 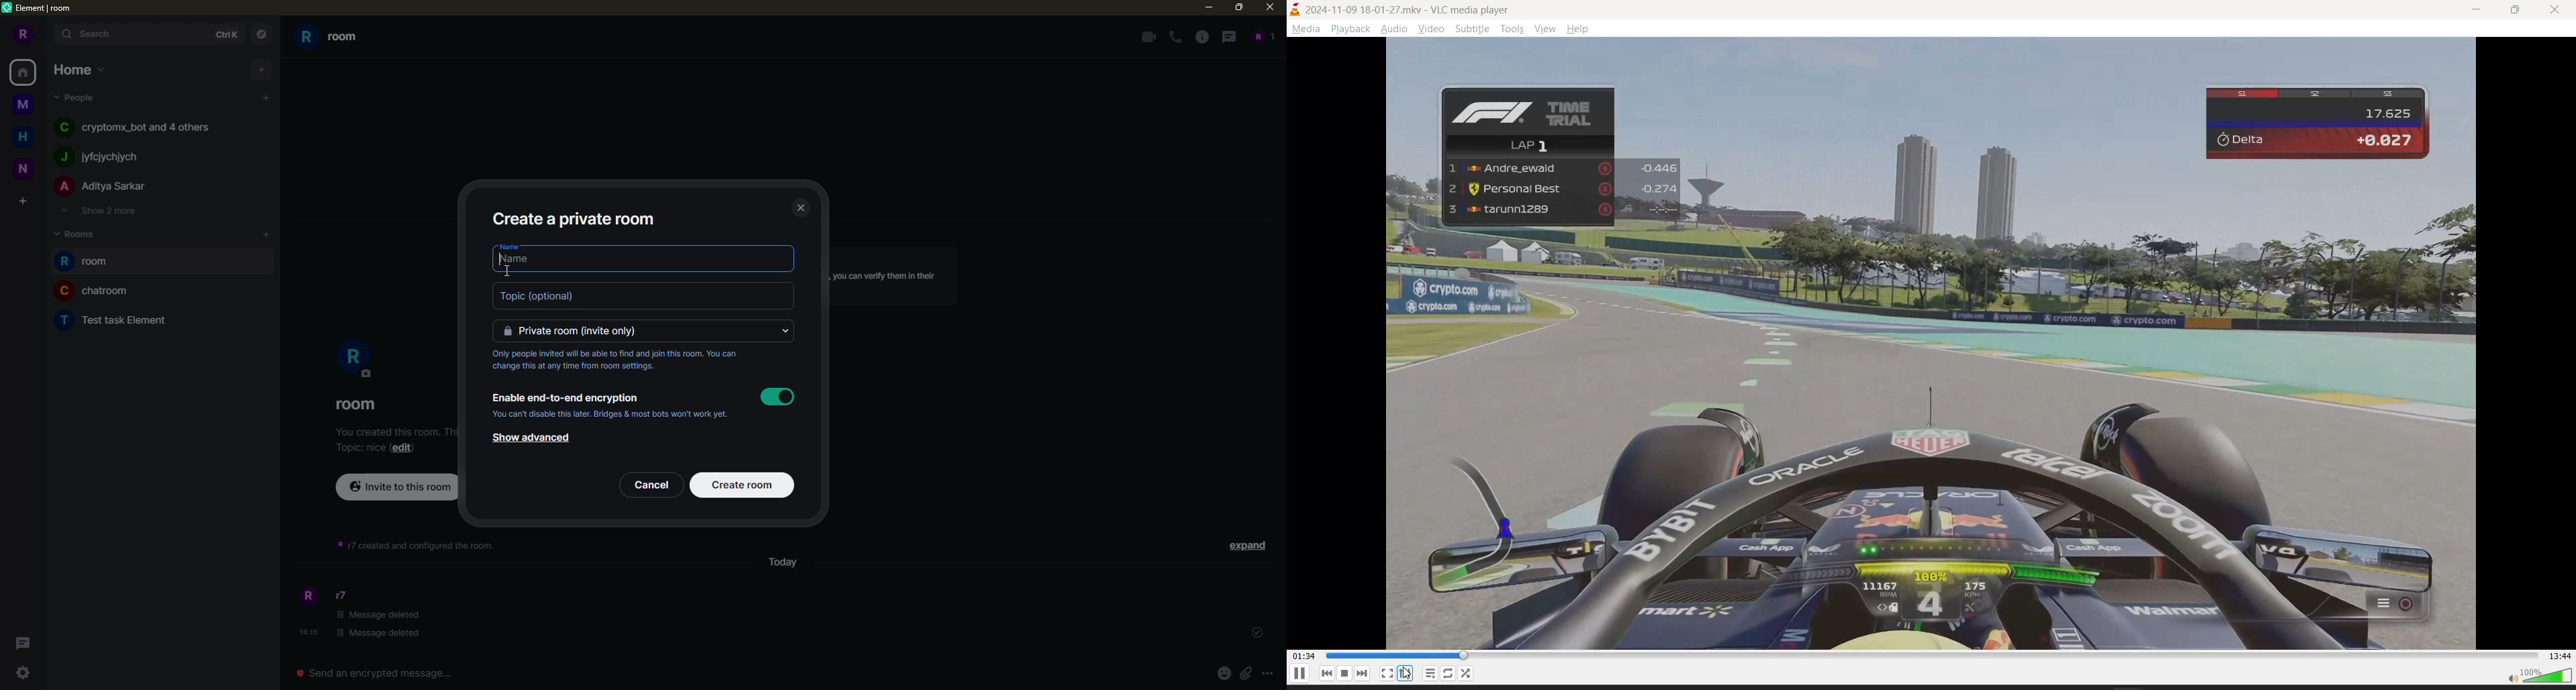 I want to click on home, so click(x=26, y=137).